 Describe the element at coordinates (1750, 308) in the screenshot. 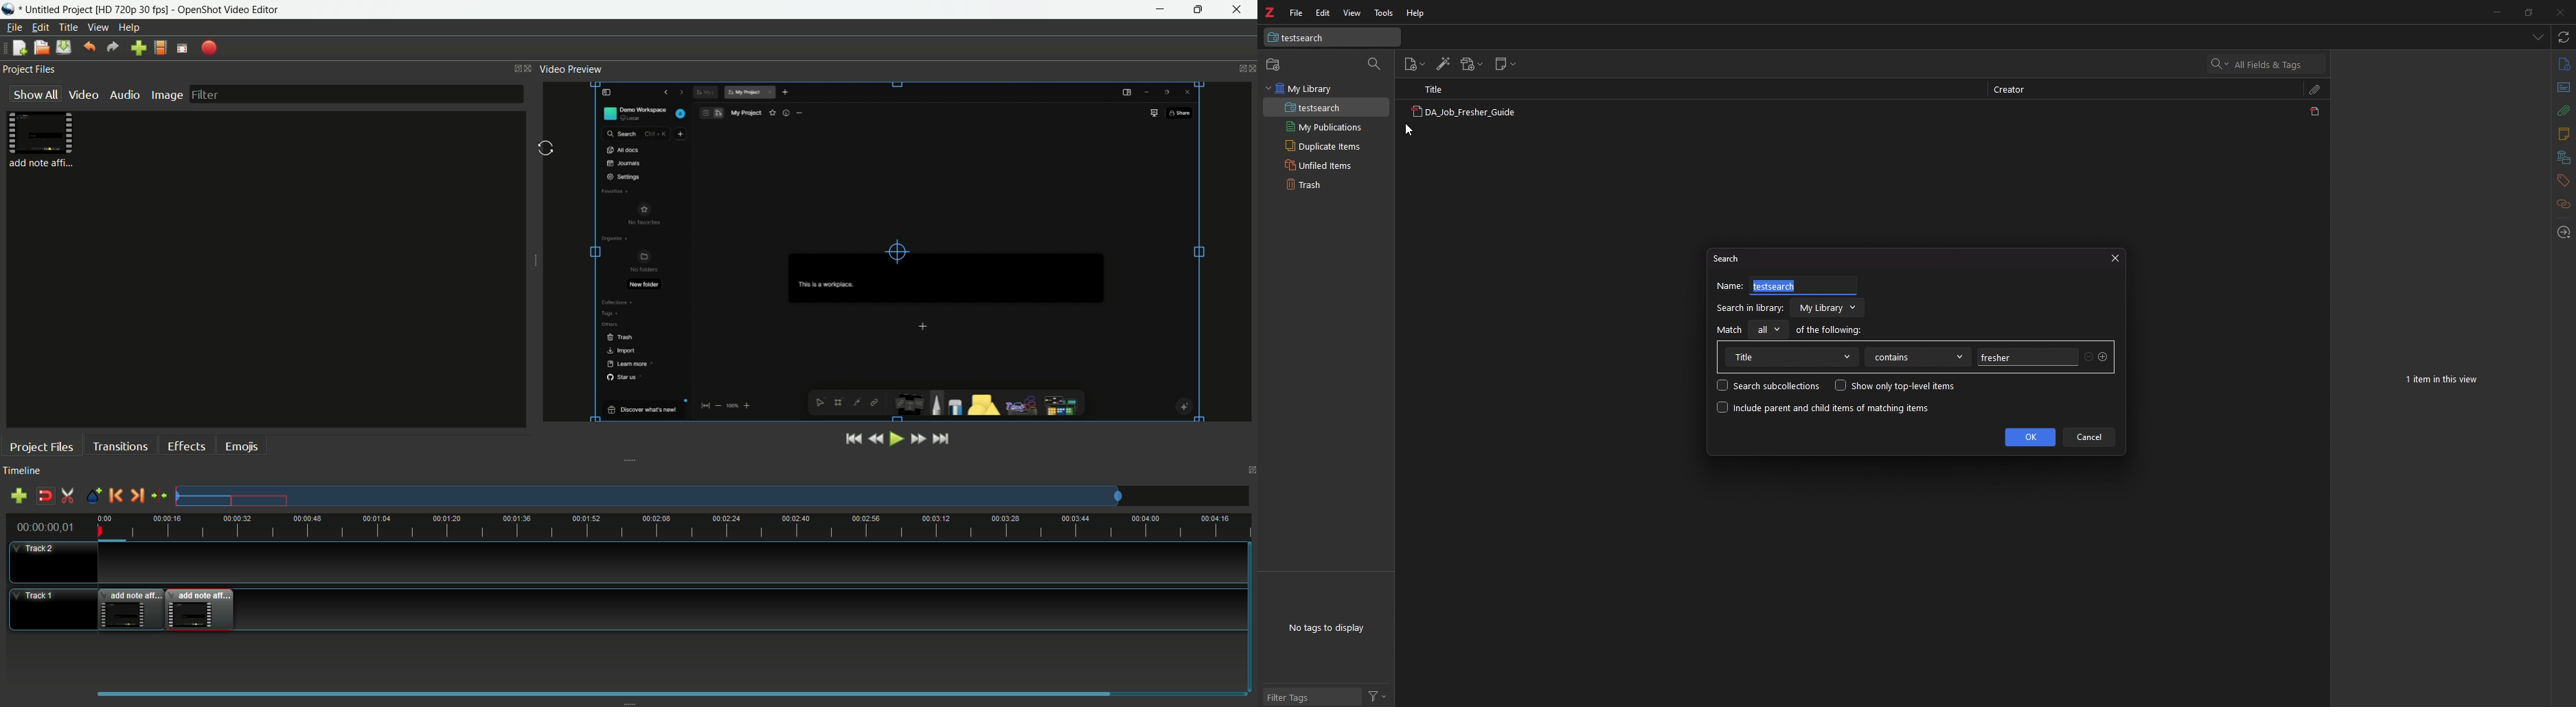

I see `search in library` at that location.